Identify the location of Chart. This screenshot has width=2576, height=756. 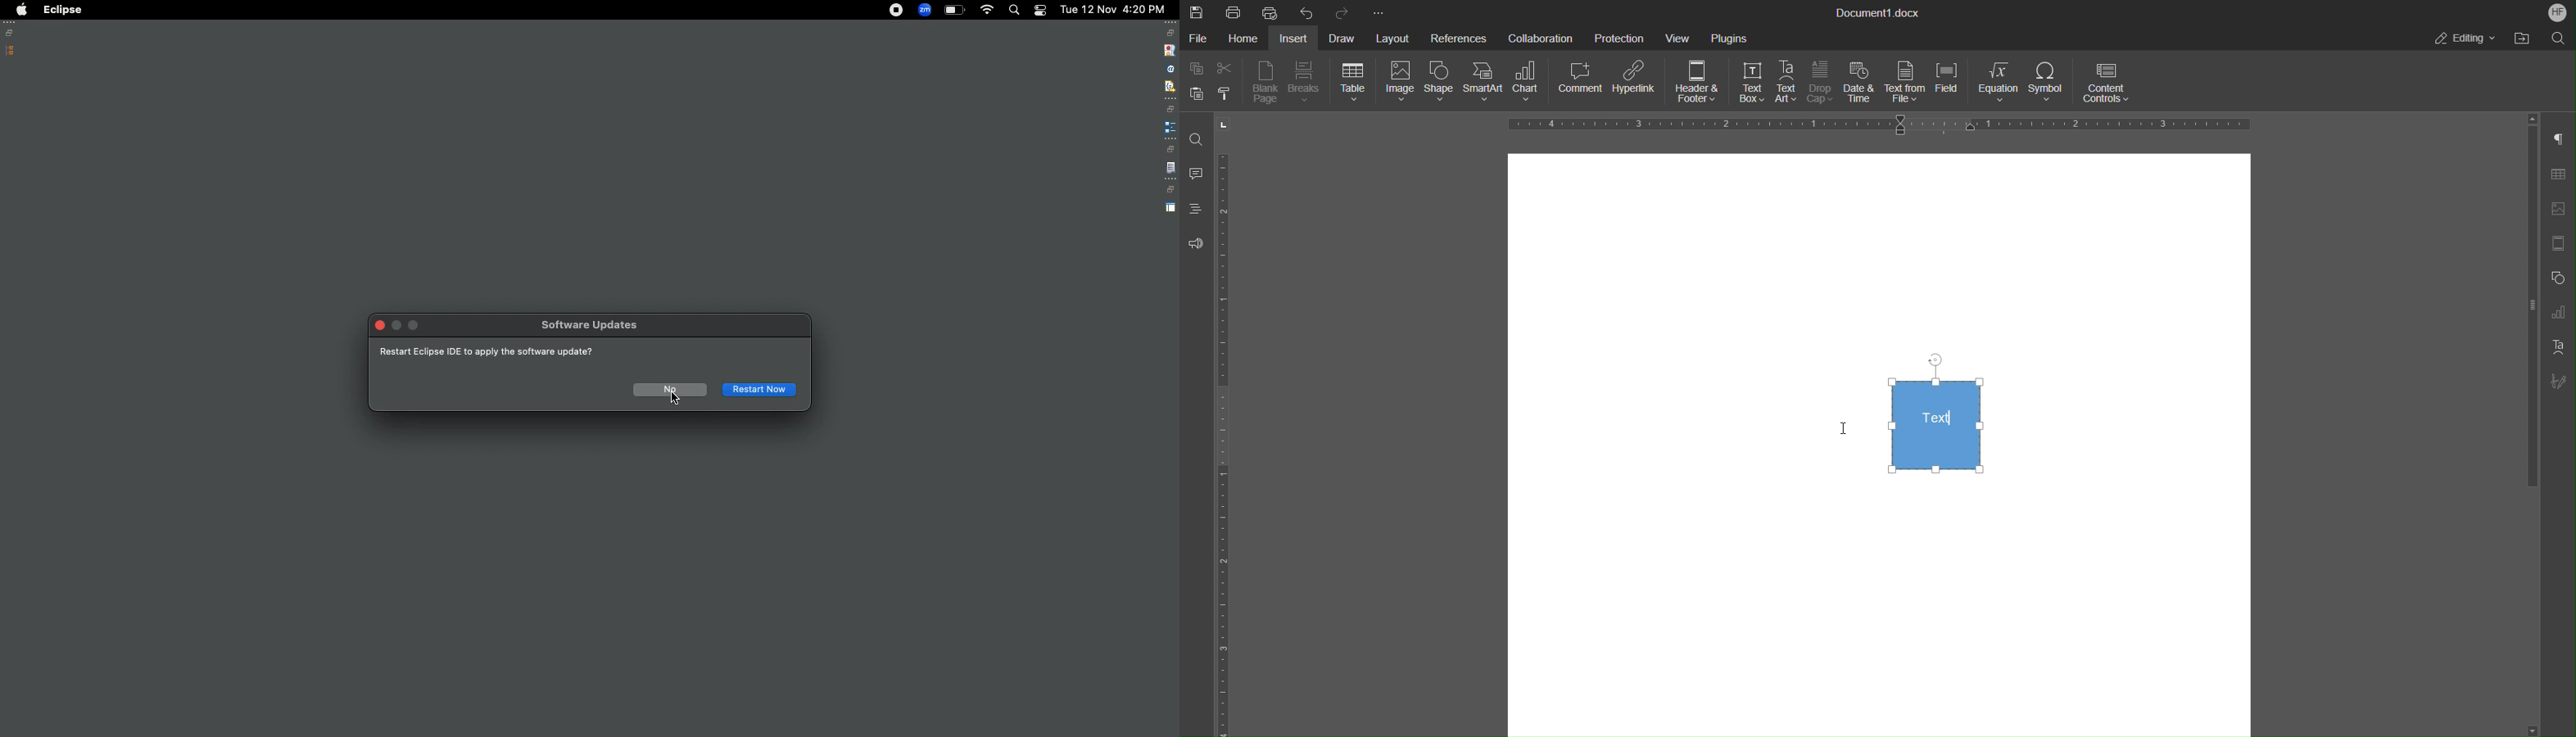
(1532, 84).